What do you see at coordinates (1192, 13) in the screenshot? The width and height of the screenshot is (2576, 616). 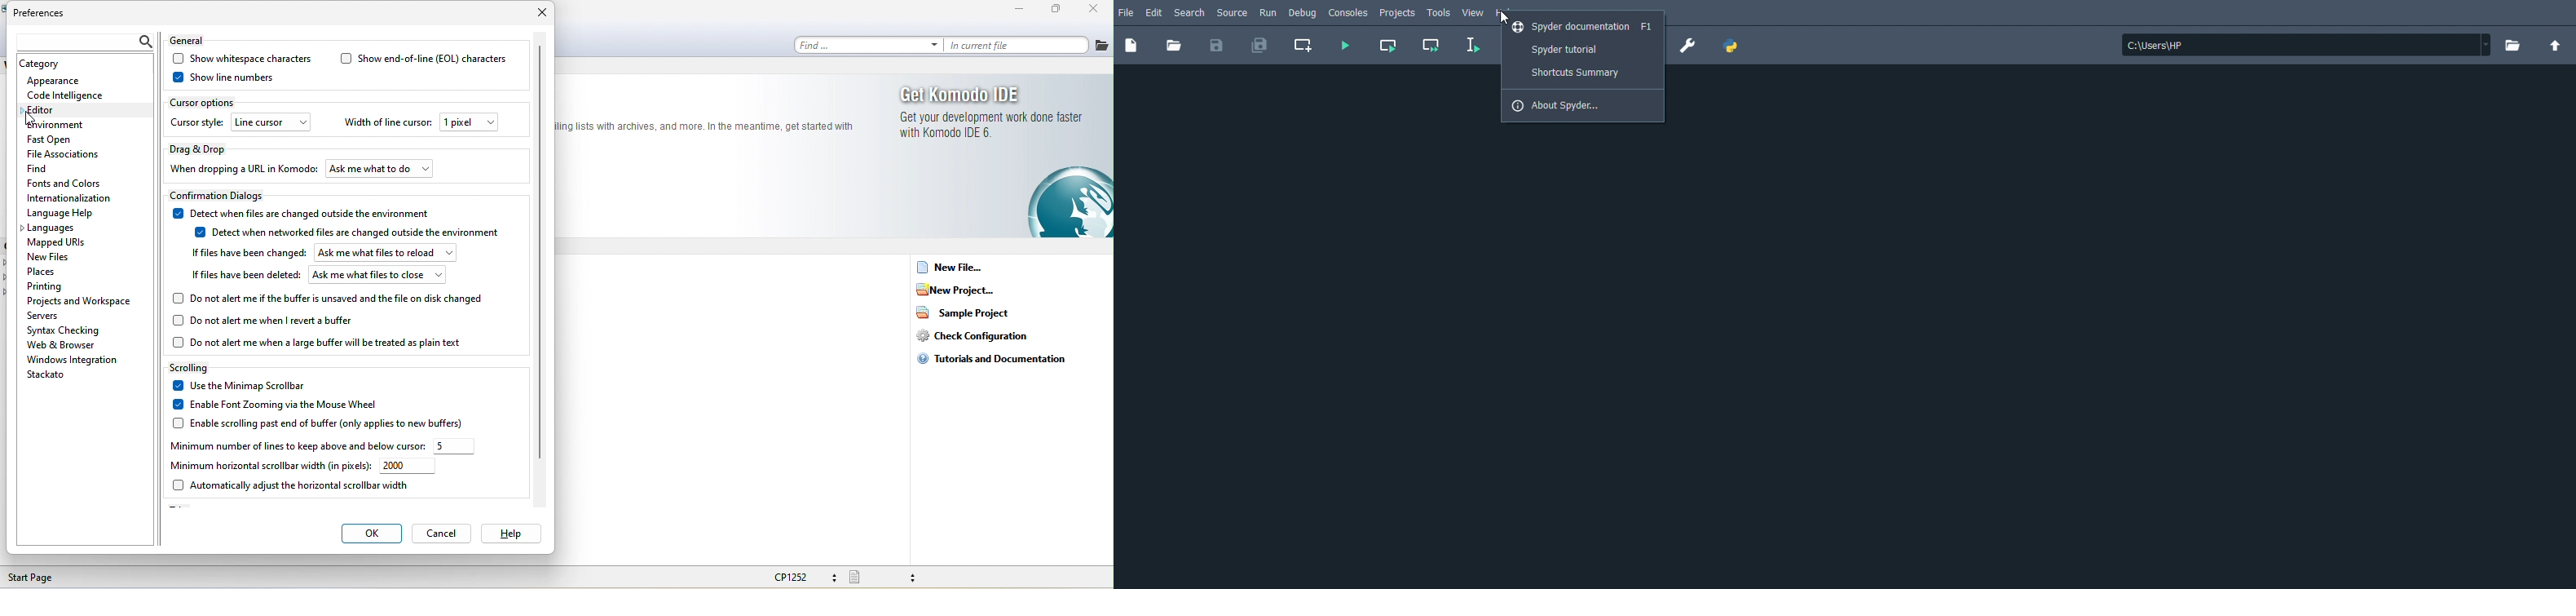 I see `Search` at bounding box center [1192, 13].